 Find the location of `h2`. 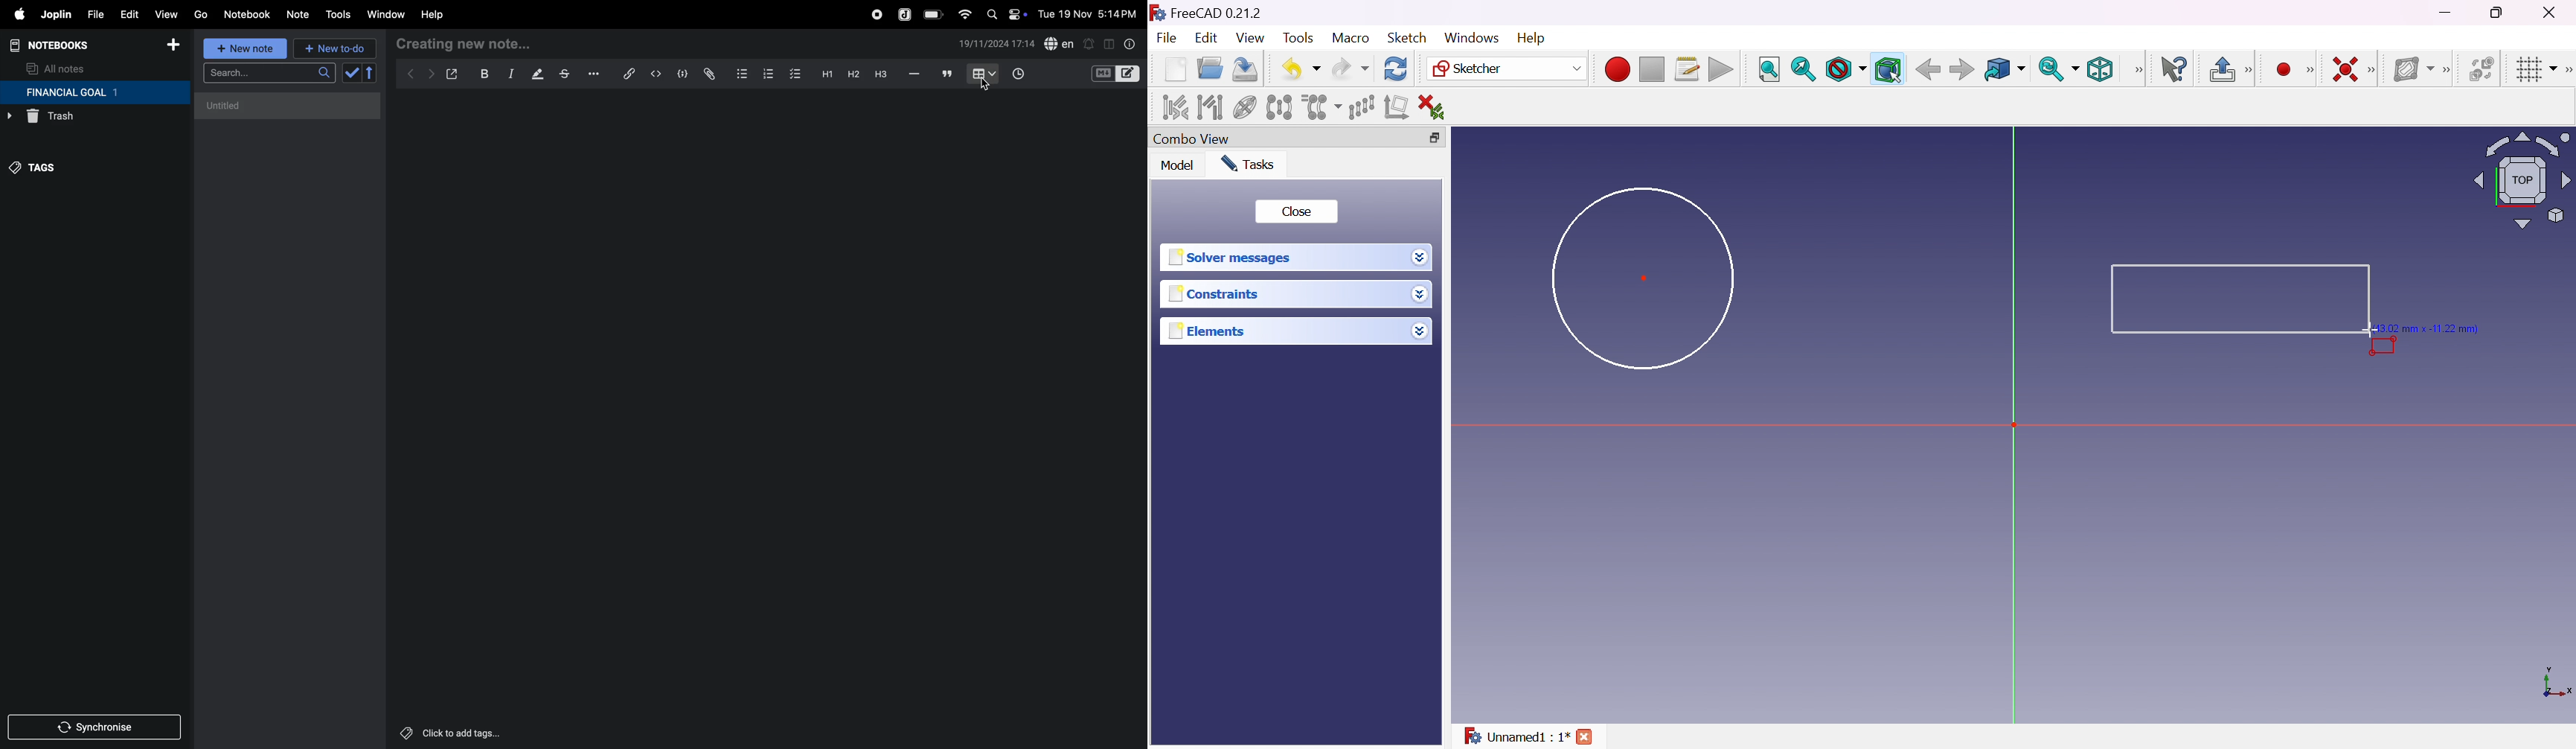

h2 is located at coordinates (853, 74).